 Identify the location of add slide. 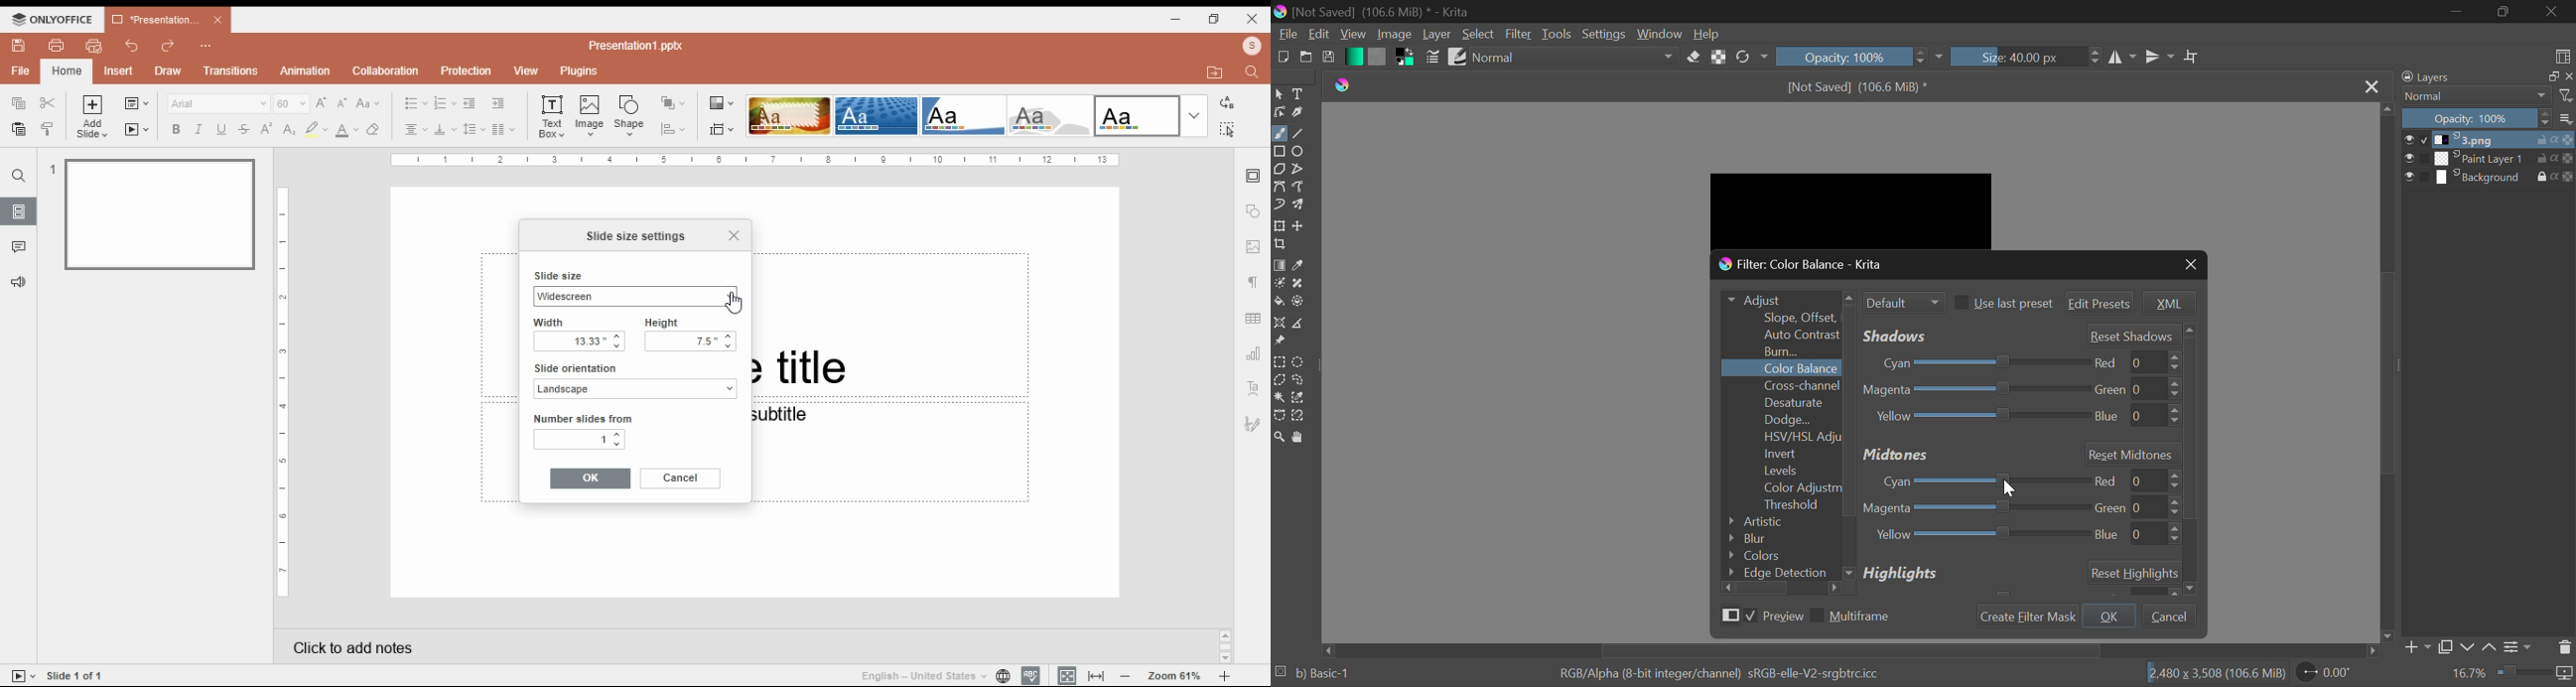
(94, 117).